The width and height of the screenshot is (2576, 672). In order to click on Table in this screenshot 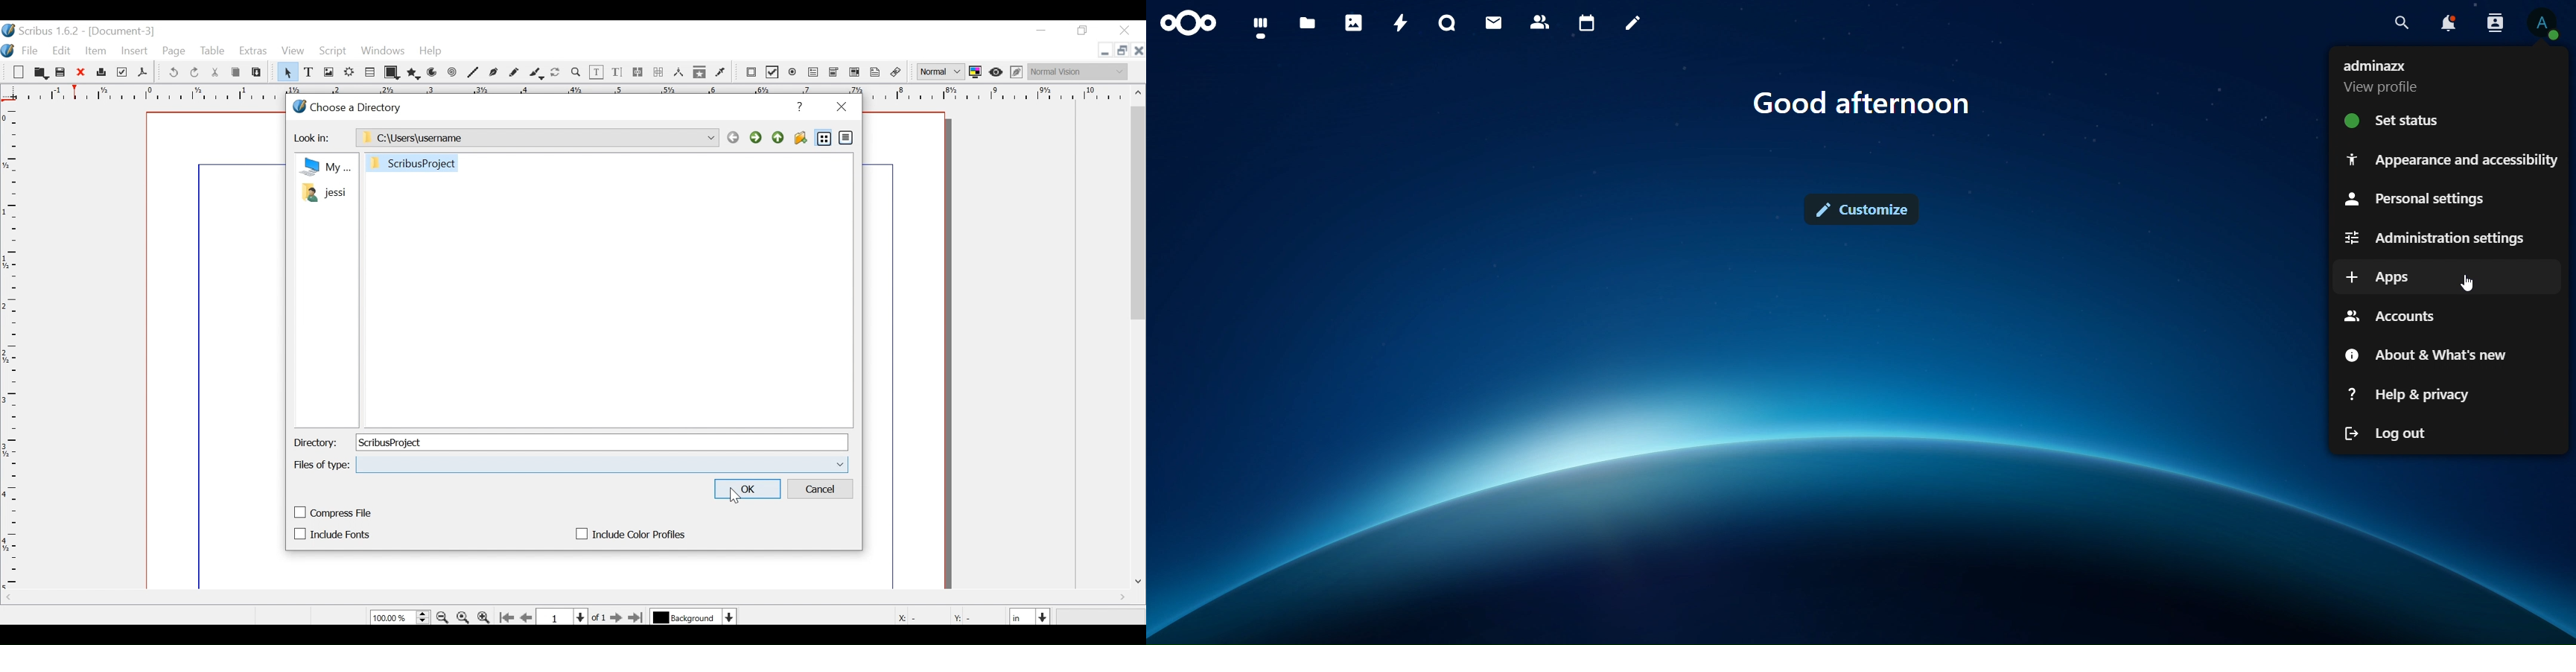, I will do `click(371, 72)`.